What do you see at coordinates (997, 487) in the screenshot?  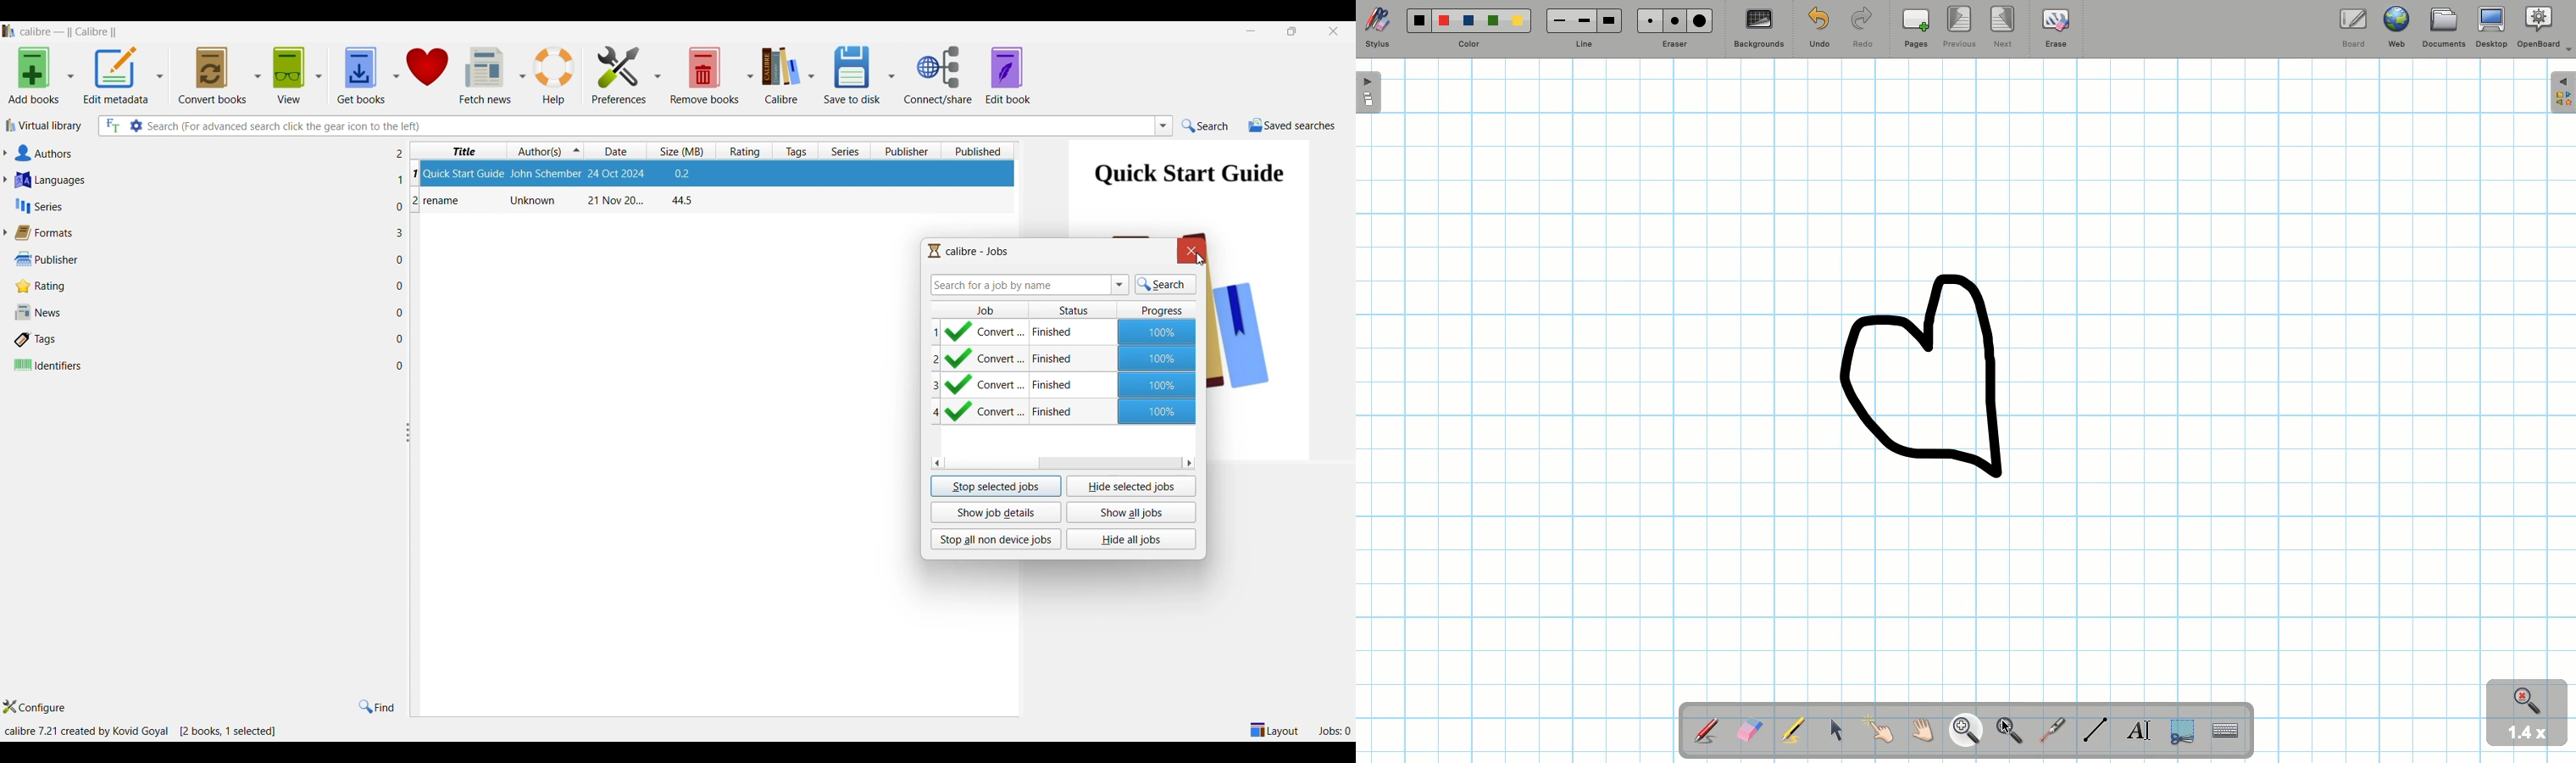 I see `Stop selected jobs` at bounding box center [997, 487].